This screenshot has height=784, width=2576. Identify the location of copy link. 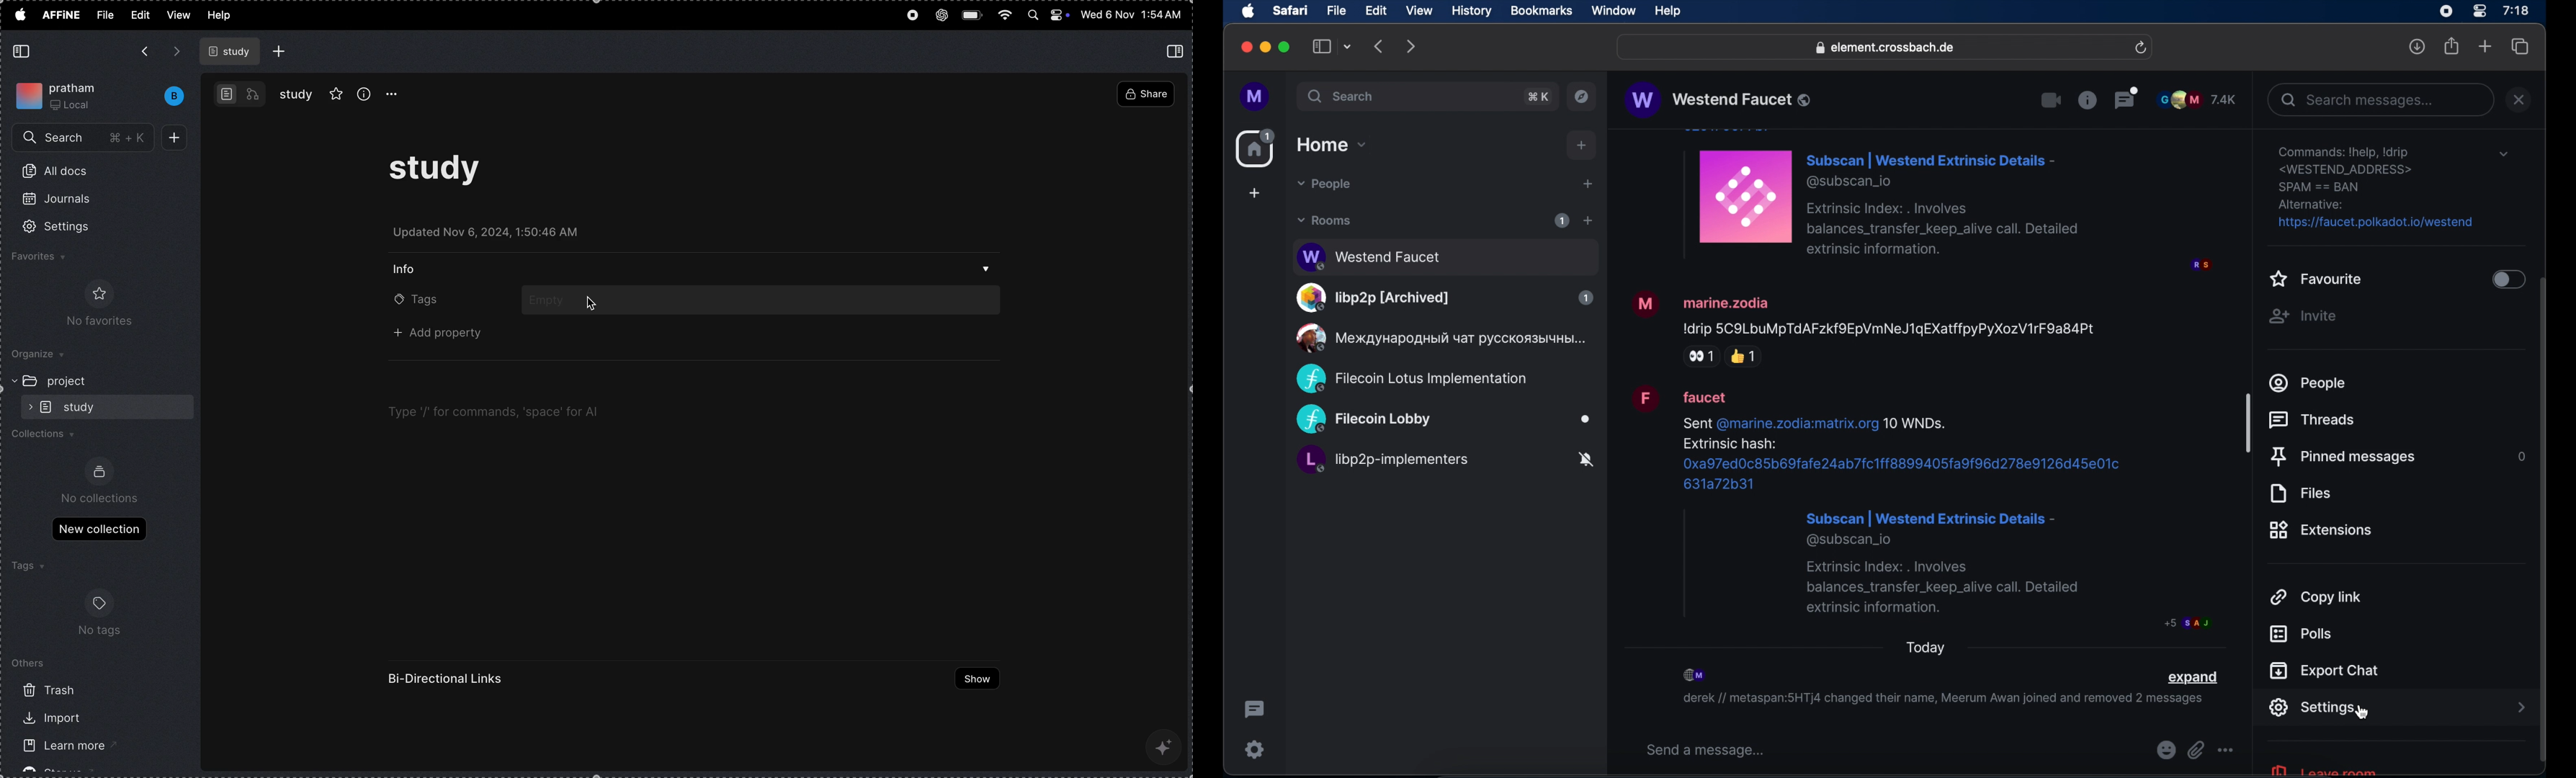
(2317, 596).